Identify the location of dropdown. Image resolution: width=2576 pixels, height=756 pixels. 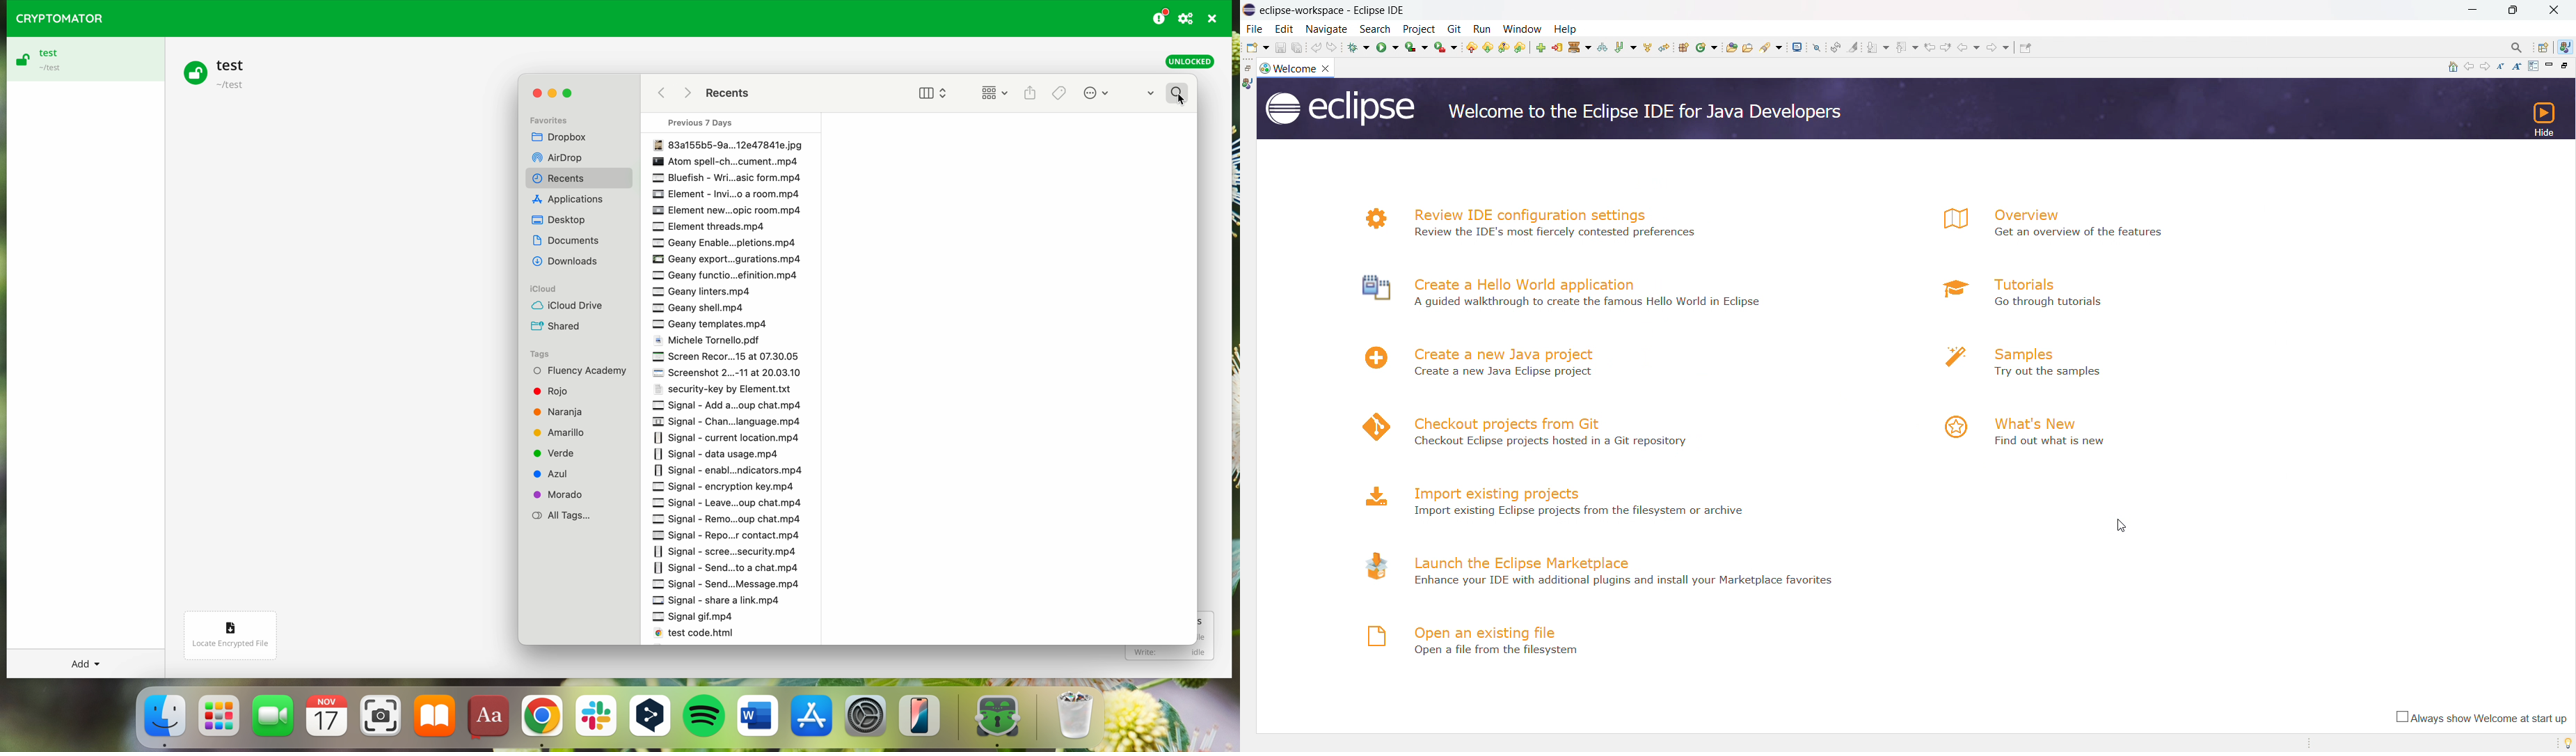
(1149, 95).